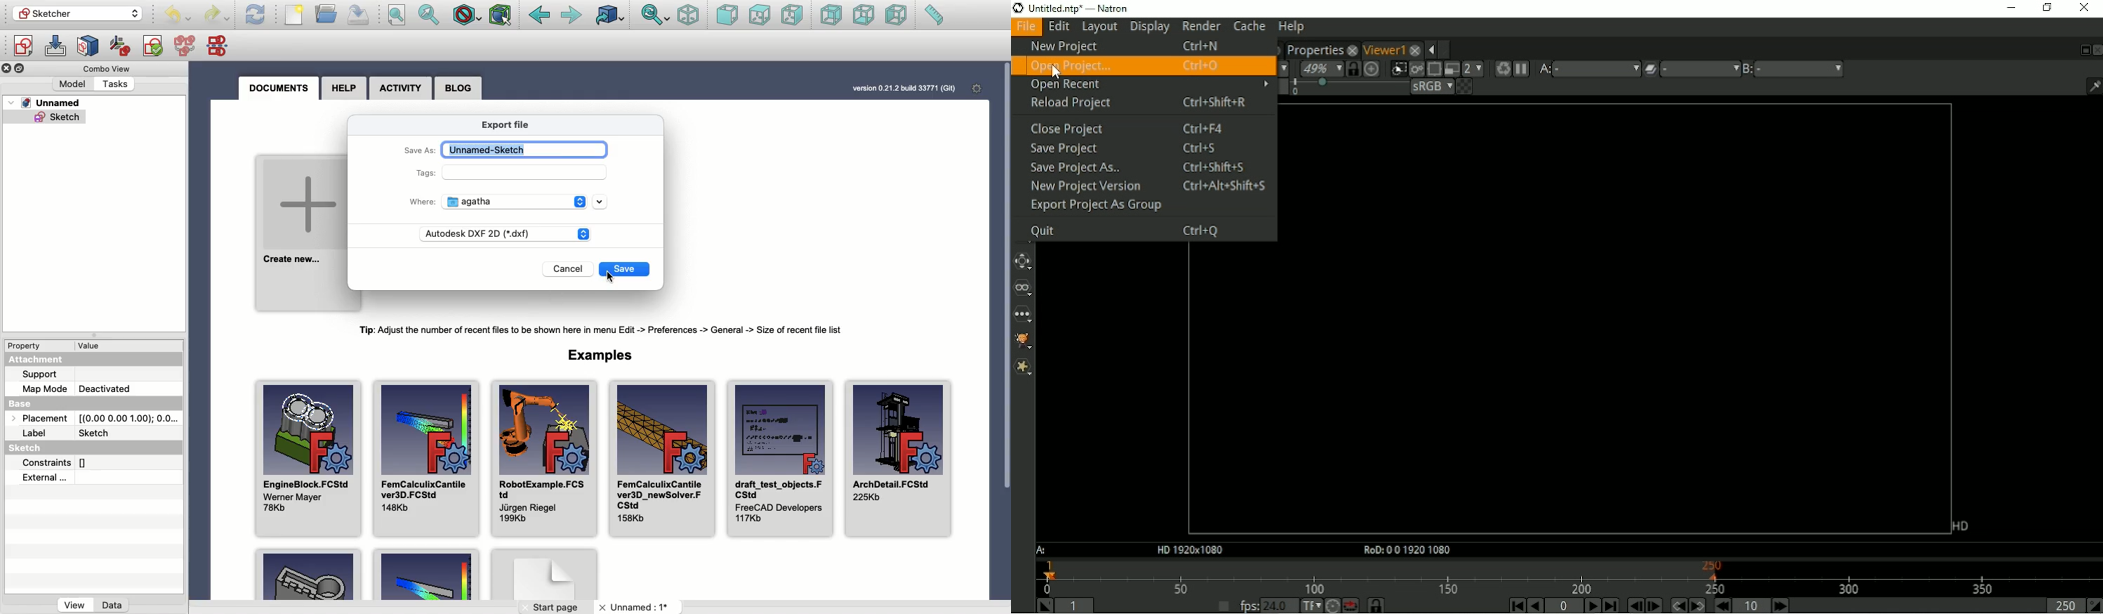 The image size is (2128, 616). What do you see at coordinates (180, 15) in the screenshot?
I see `Undo` at bounding box center [180, 15].